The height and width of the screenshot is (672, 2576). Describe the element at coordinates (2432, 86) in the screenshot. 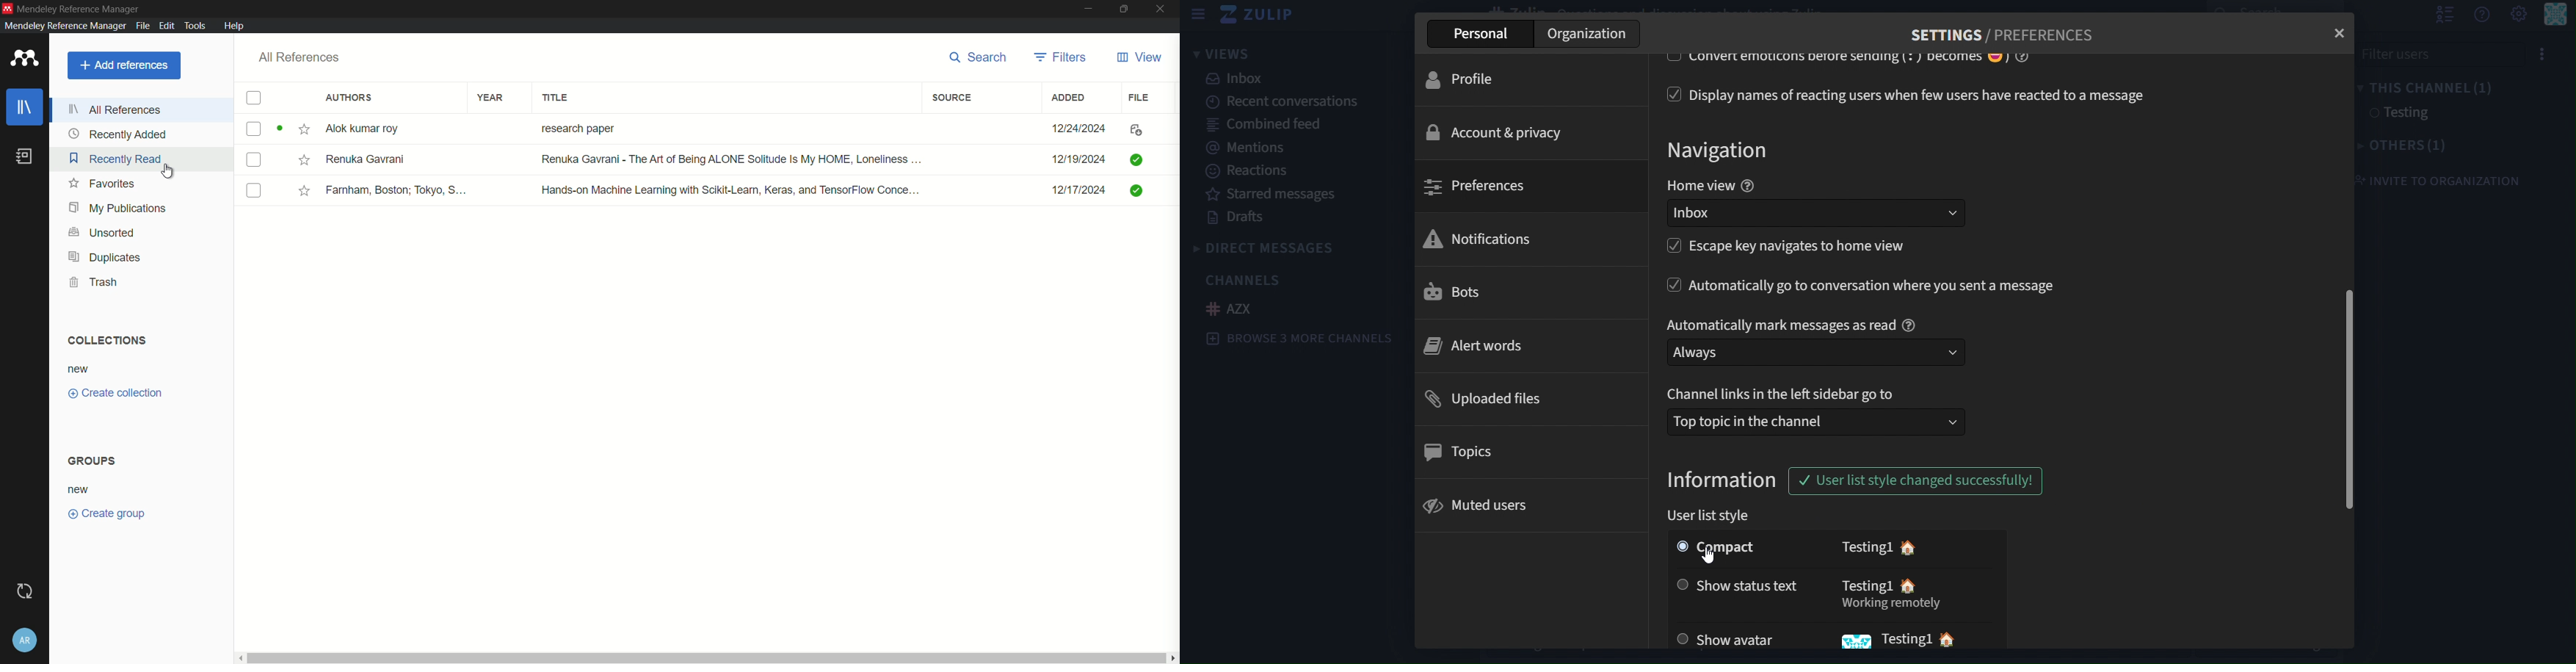

I see `this channel(1)` at that location.